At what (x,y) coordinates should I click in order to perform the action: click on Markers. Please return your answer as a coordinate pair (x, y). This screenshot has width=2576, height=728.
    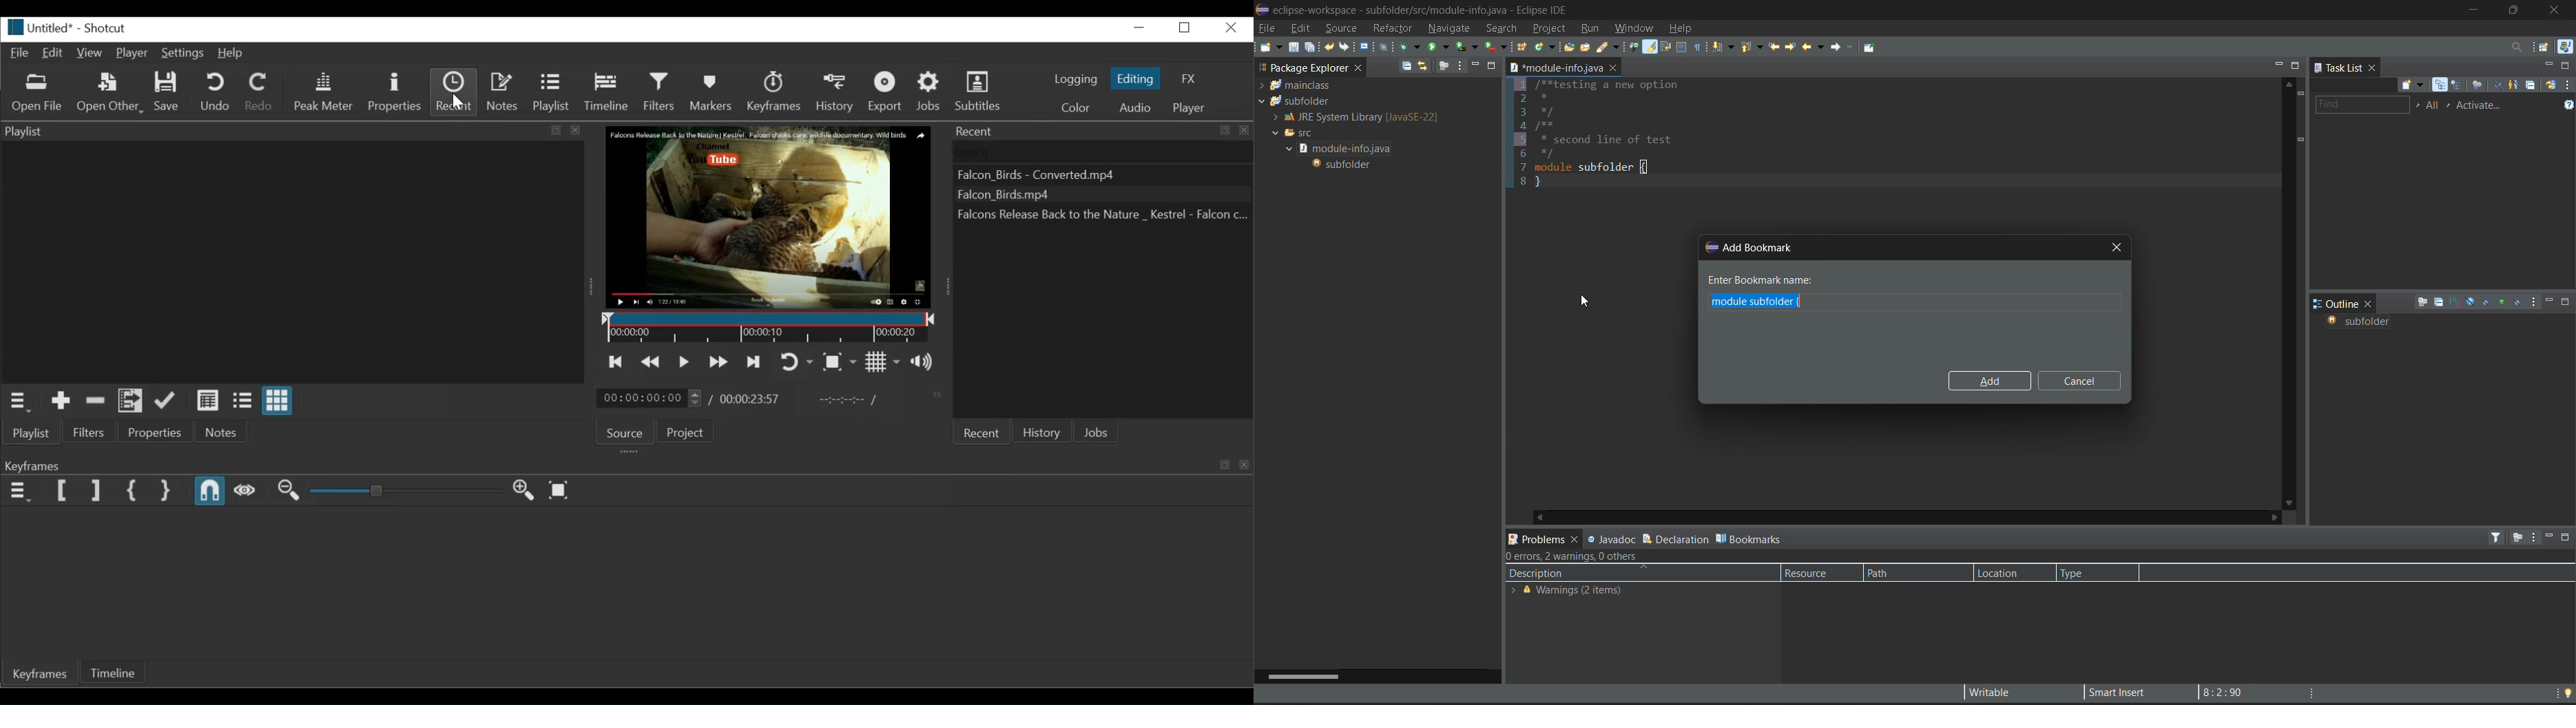
    Looking at the image, I should click on (711, 91).